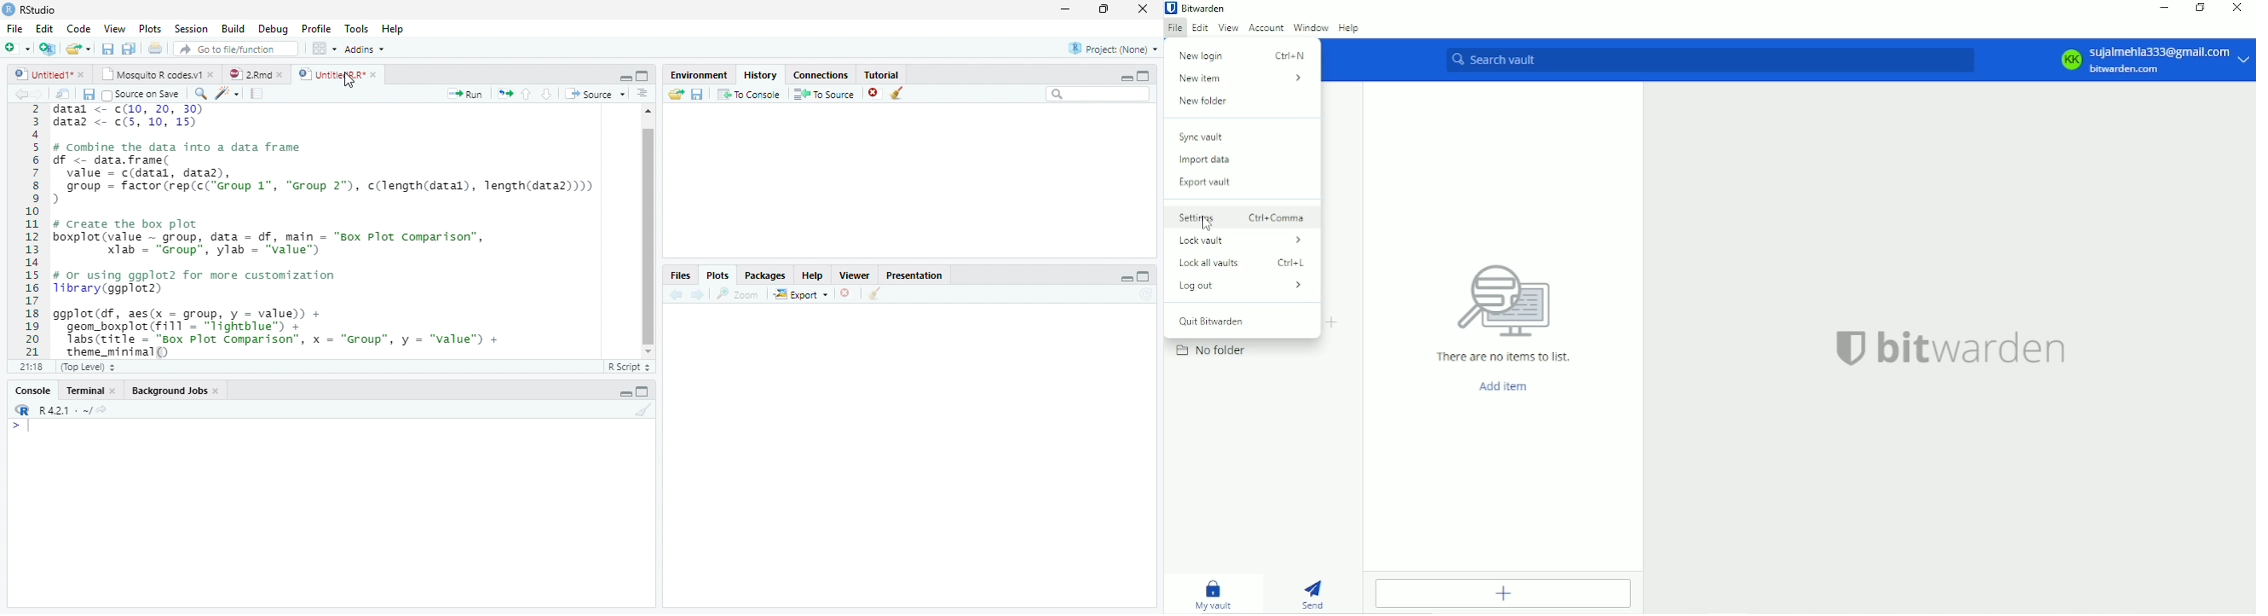 The height and width of the screenshot is (616, 2268). What do you see at coordinates (86, 368) in the screenshot?
I see `(Top Level)` at bounding box center [86, 368].